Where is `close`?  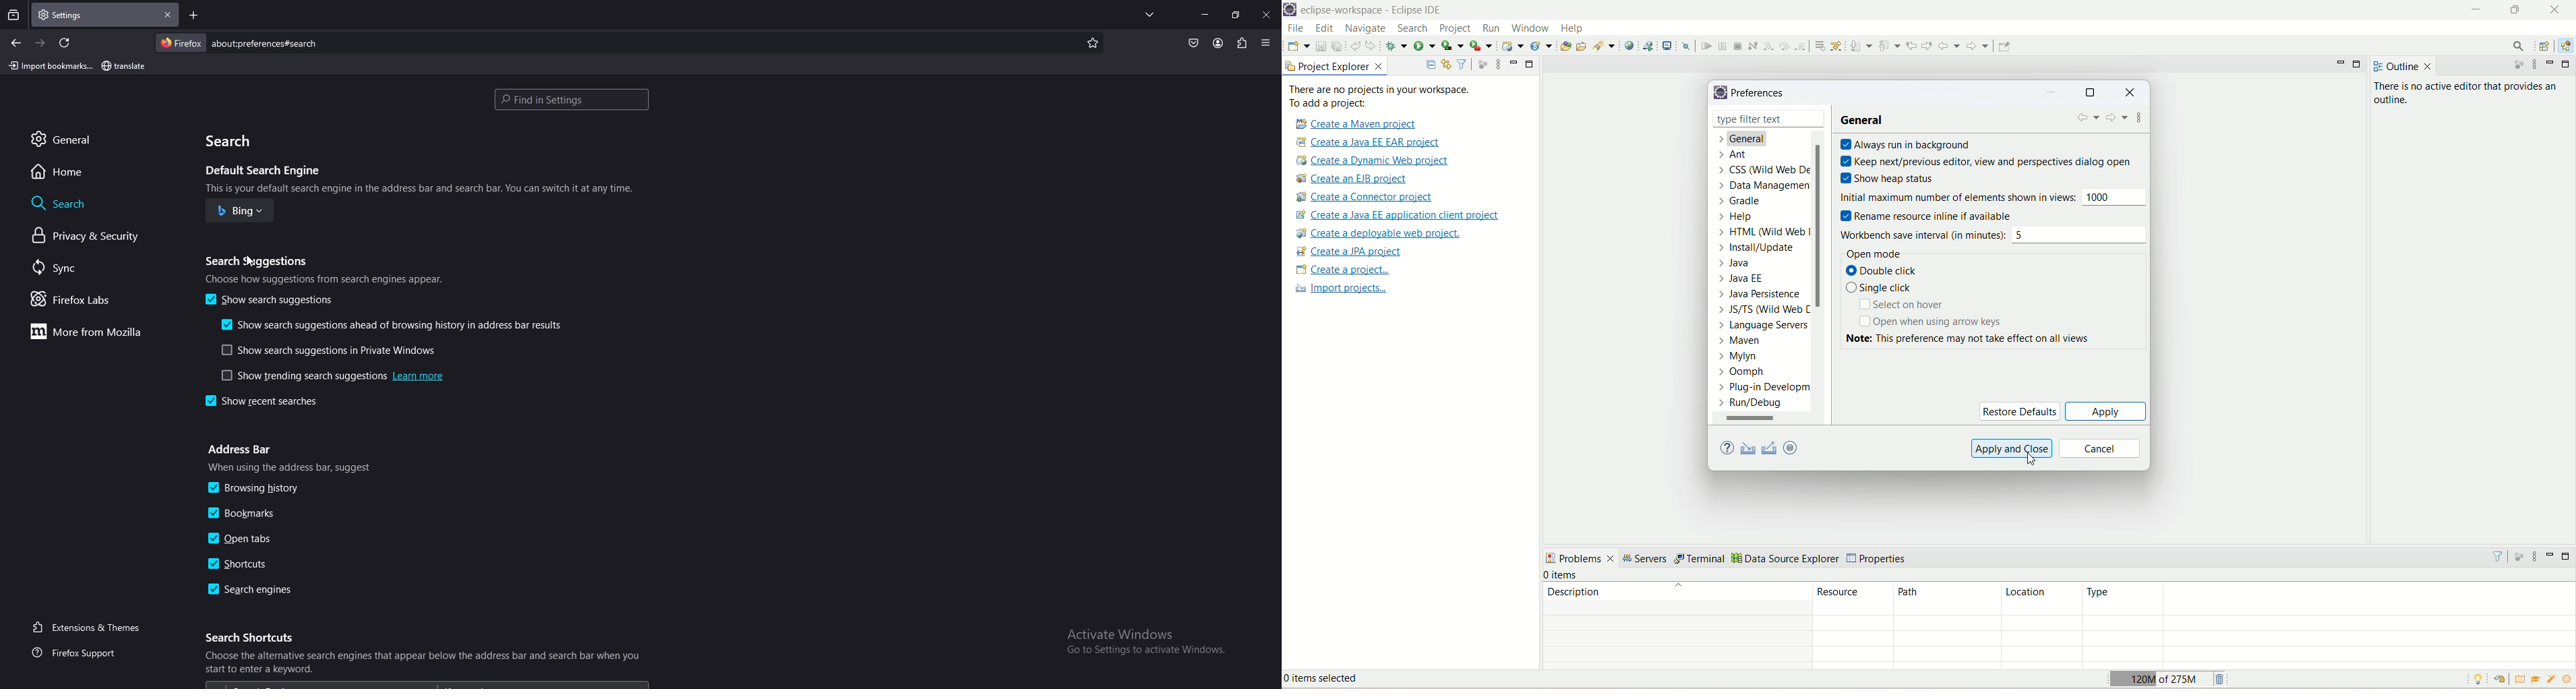
close is located at coordinates (2428, 67).